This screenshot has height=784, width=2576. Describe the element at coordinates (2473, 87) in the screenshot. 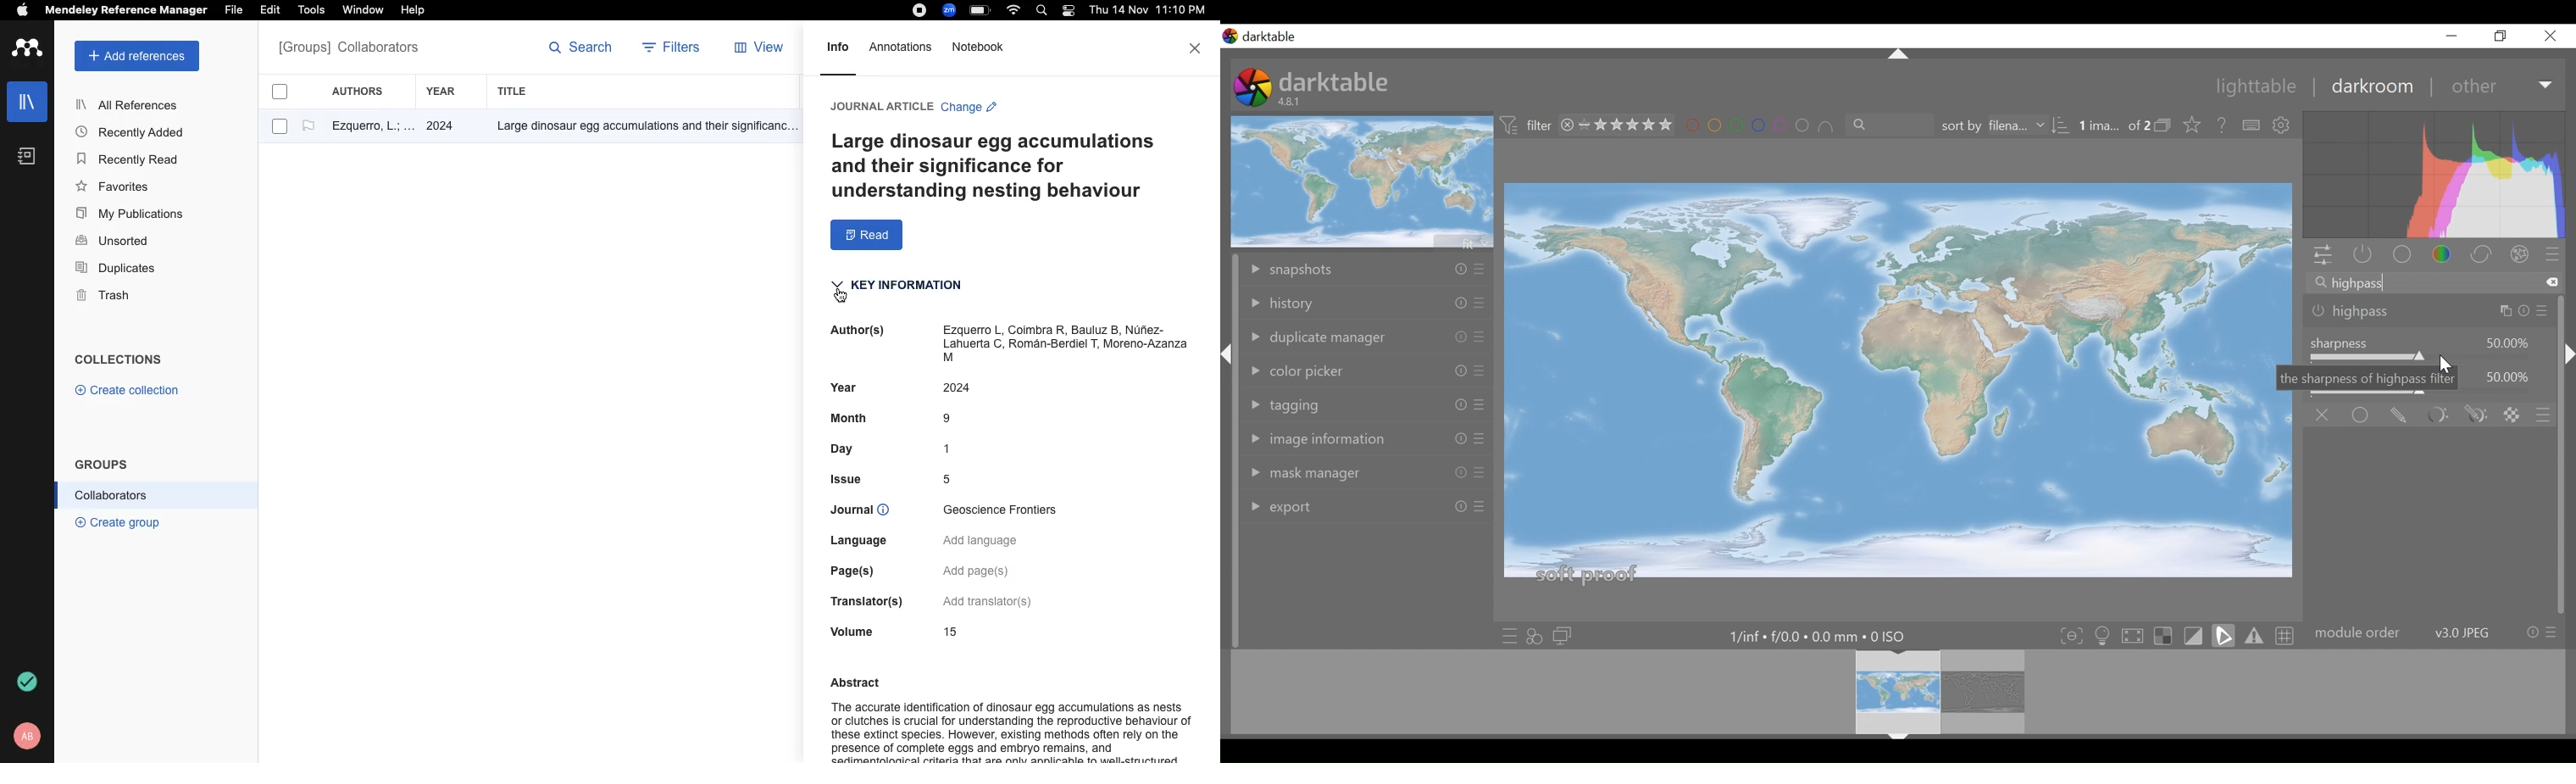

I see `other` at that location.